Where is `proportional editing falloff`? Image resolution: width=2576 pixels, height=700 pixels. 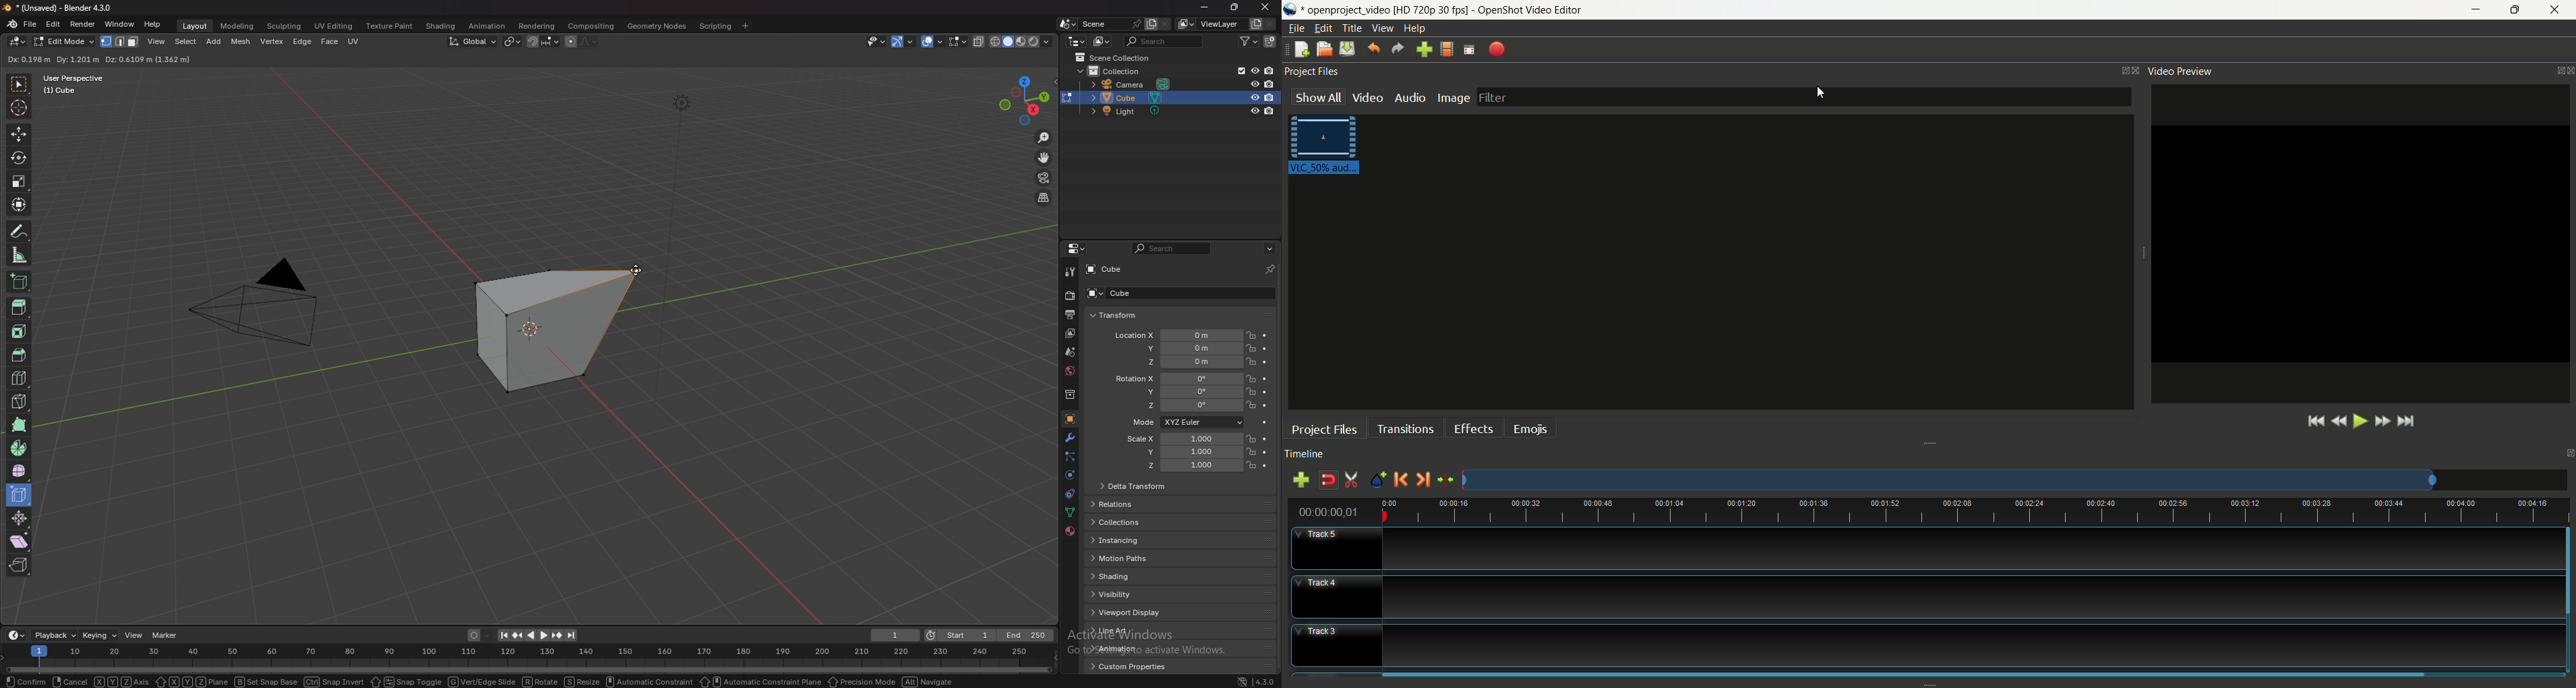
proportional editing falloff is located at coordinates (589, 41).